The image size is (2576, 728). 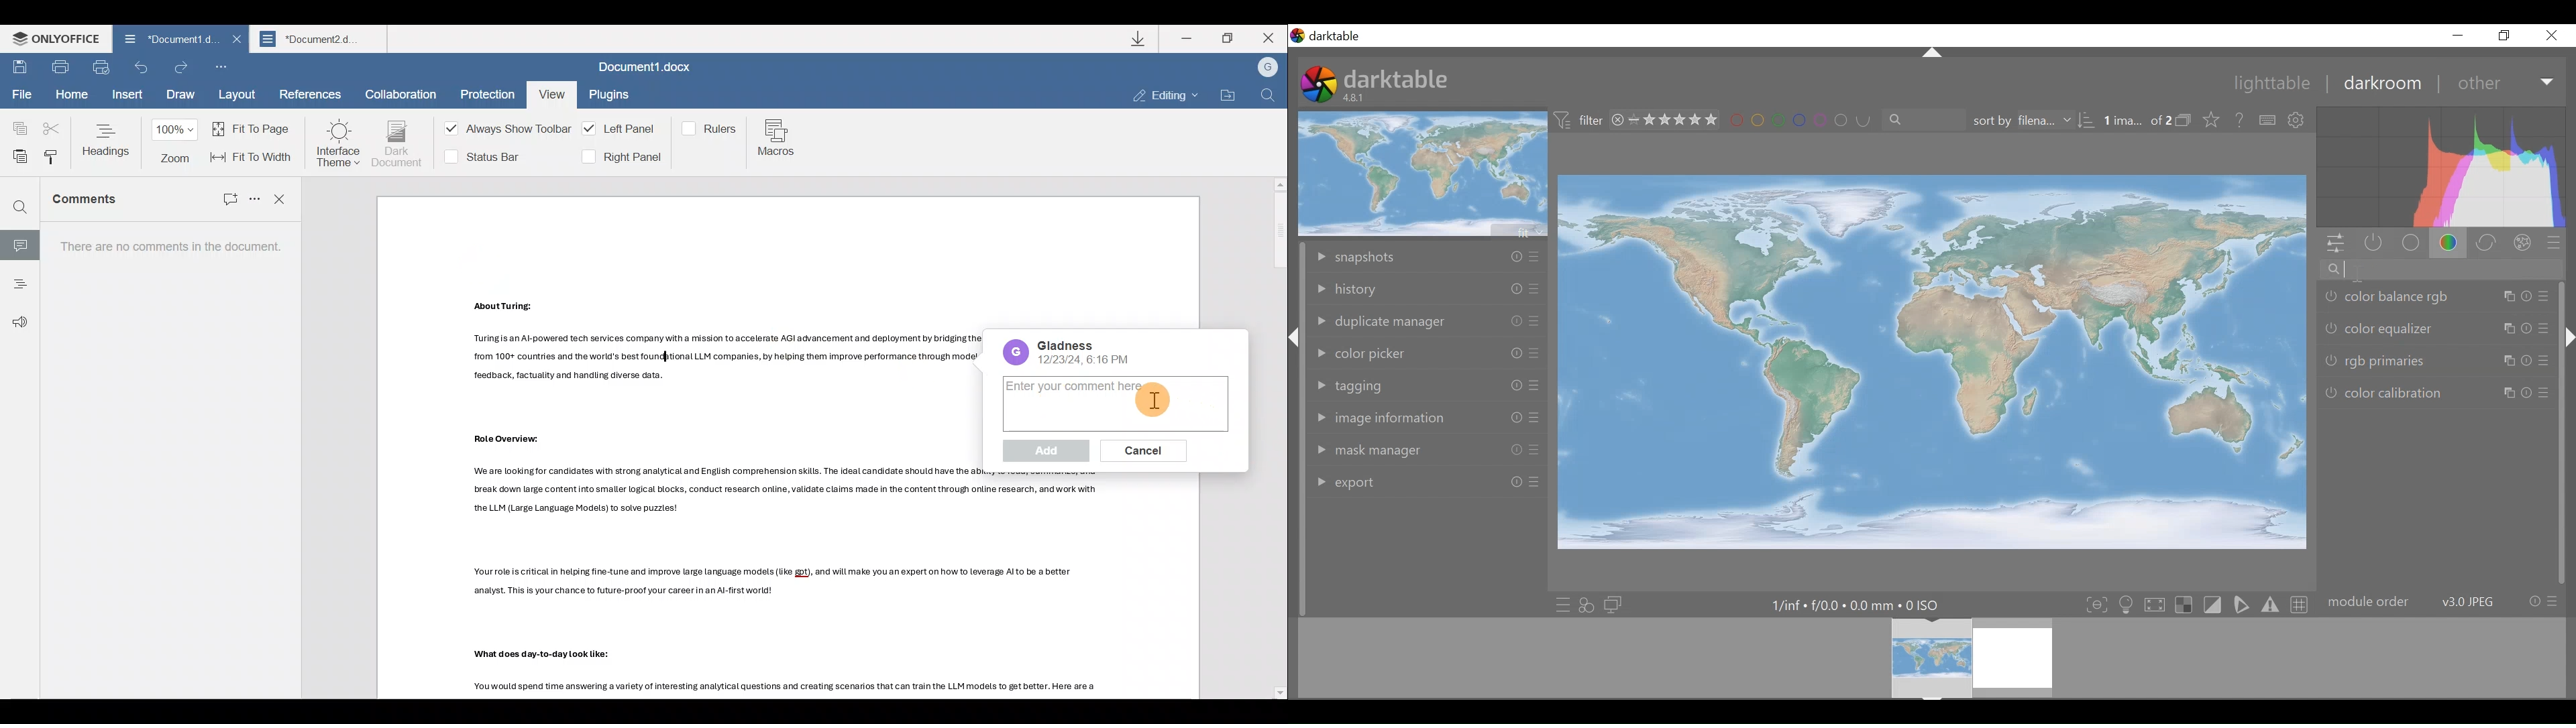 I want to click on Comment box, so click(x=1116, y=403).